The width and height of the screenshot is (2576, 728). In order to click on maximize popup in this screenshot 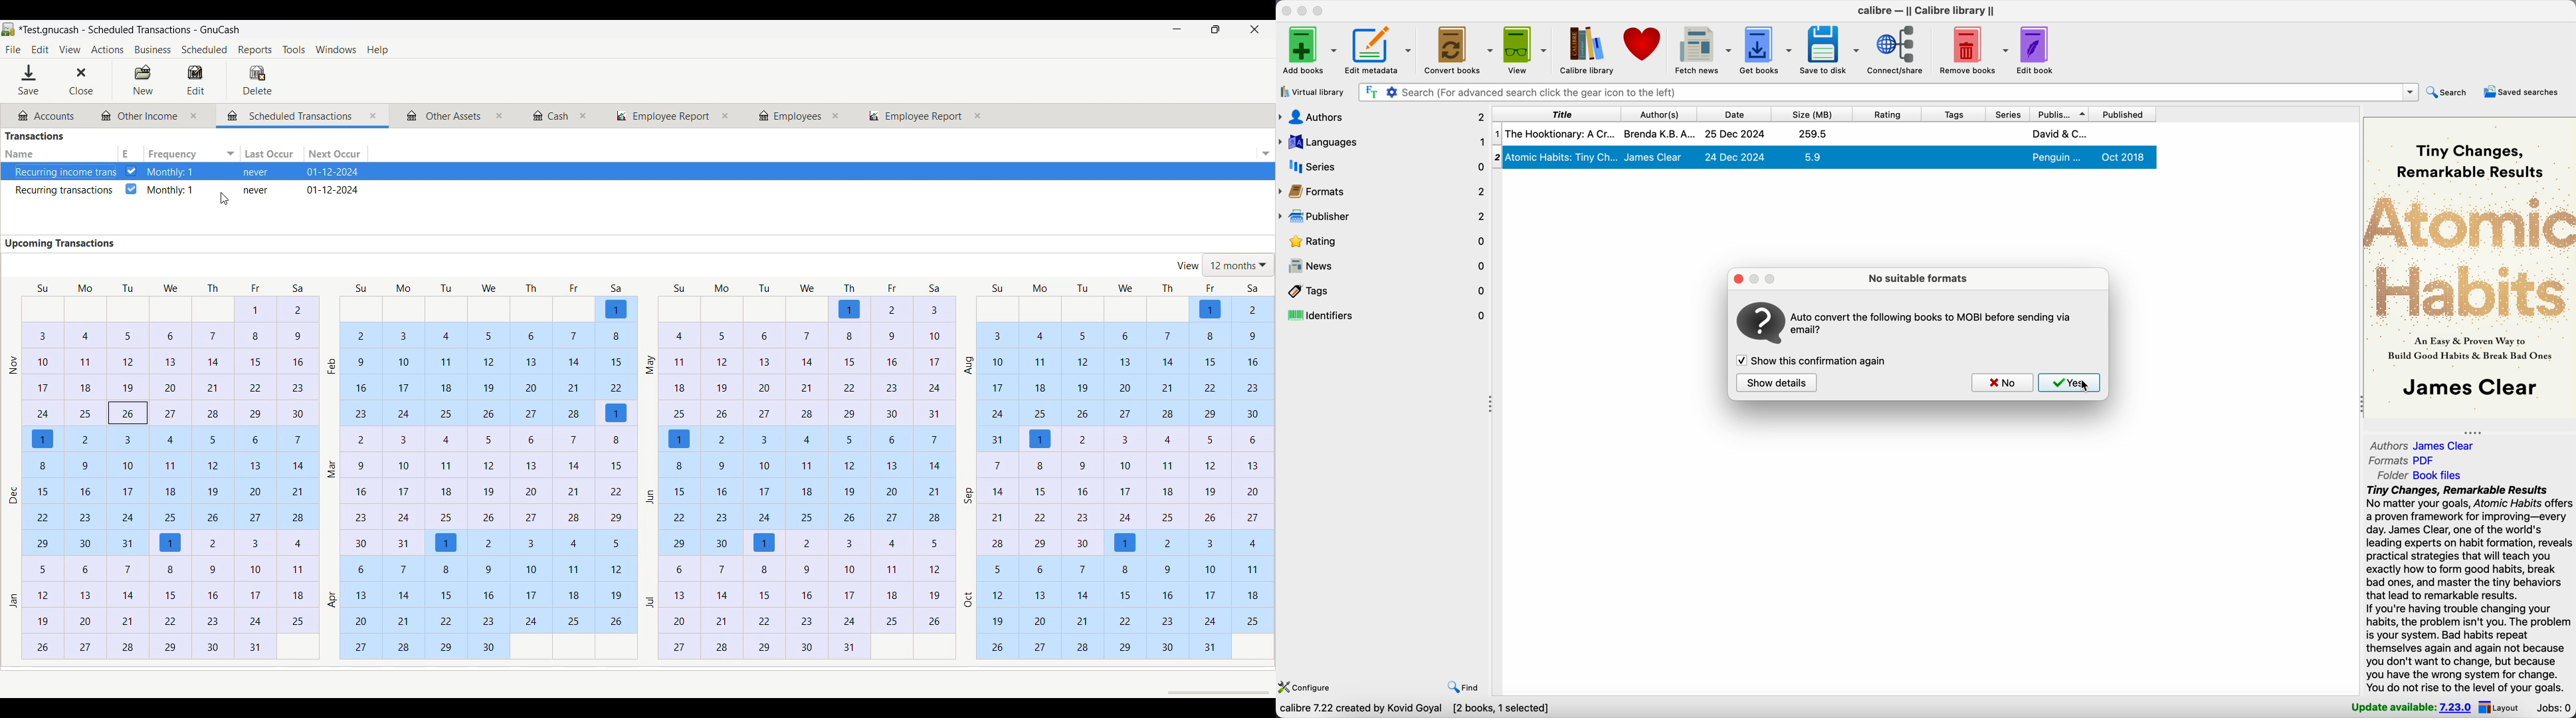, I will do `click(1772, 279)`.